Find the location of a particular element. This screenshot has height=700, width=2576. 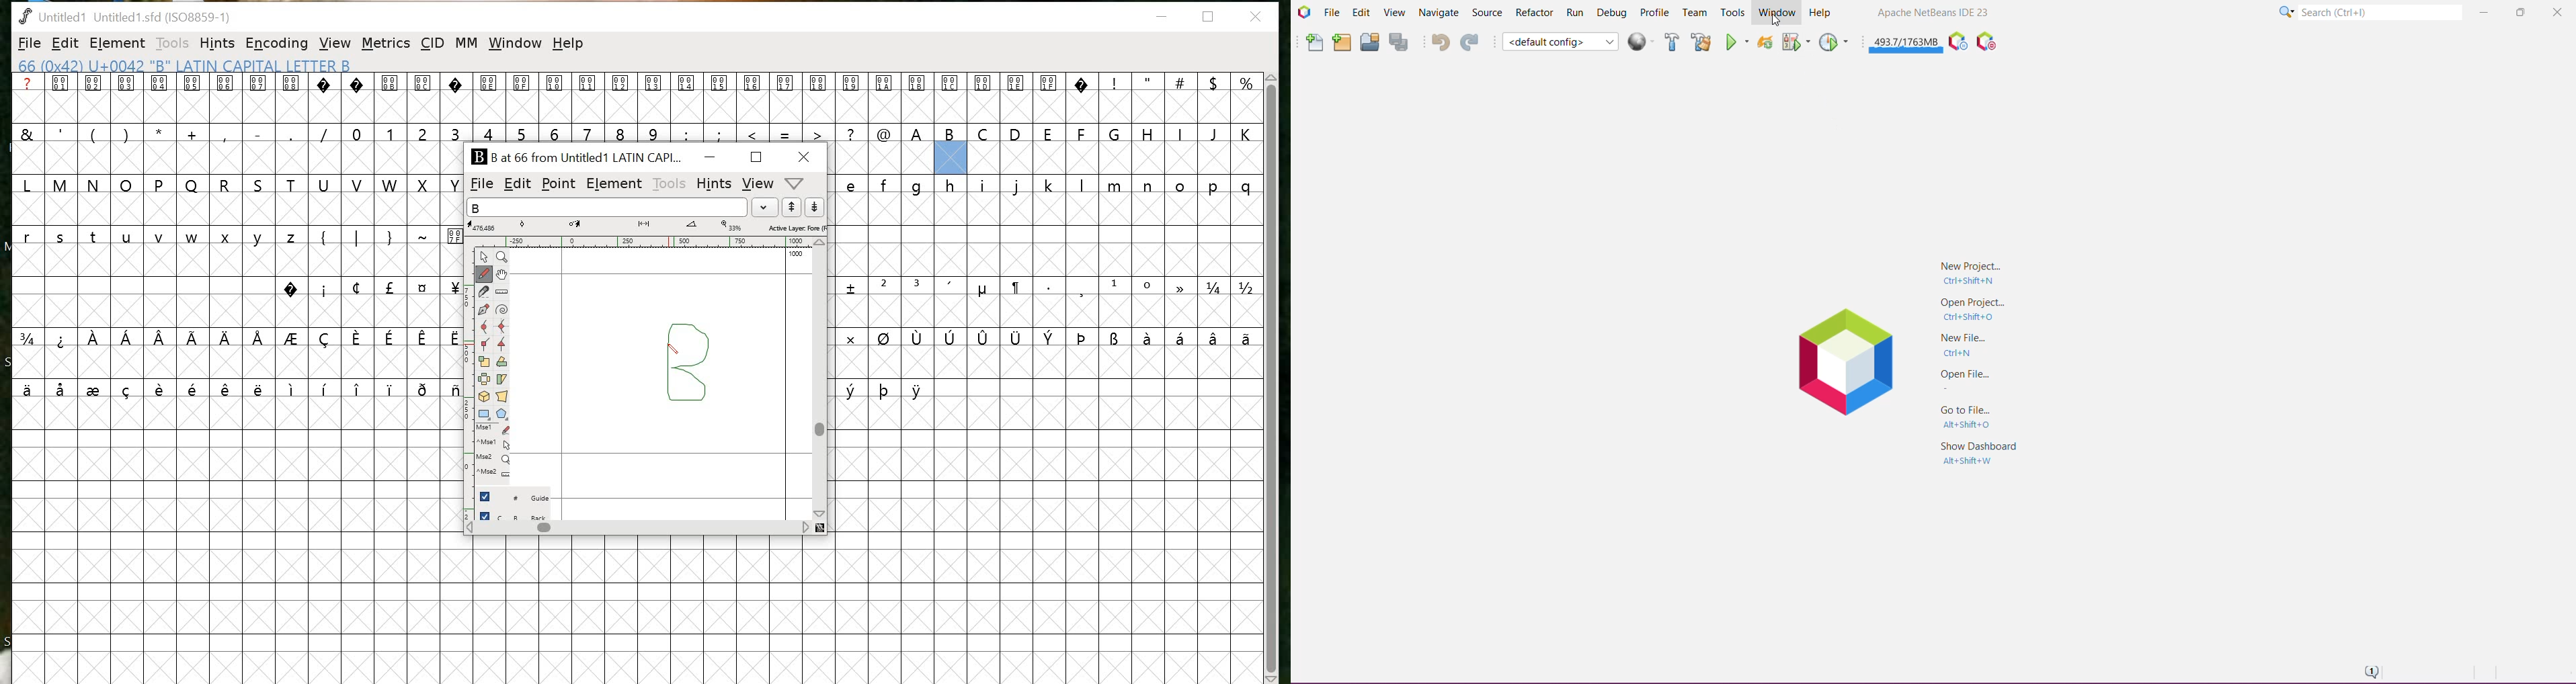

POINT is located at coordinates (558, 185).